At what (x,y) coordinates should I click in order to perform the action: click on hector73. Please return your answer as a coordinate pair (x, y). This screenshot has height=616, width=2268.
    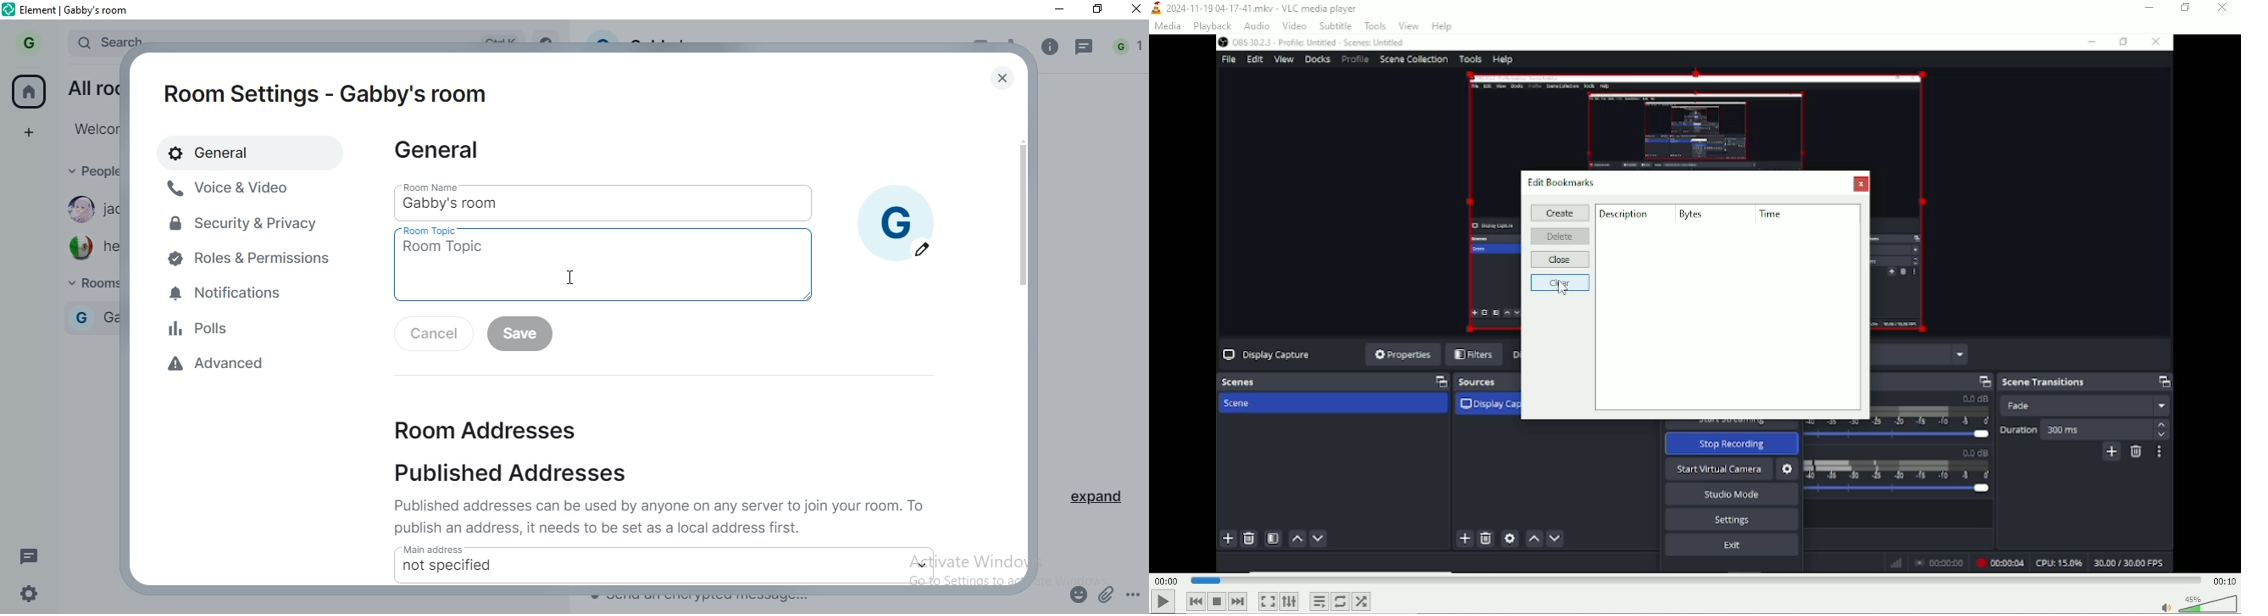
    Looking at the image, I should click on (90, 248).